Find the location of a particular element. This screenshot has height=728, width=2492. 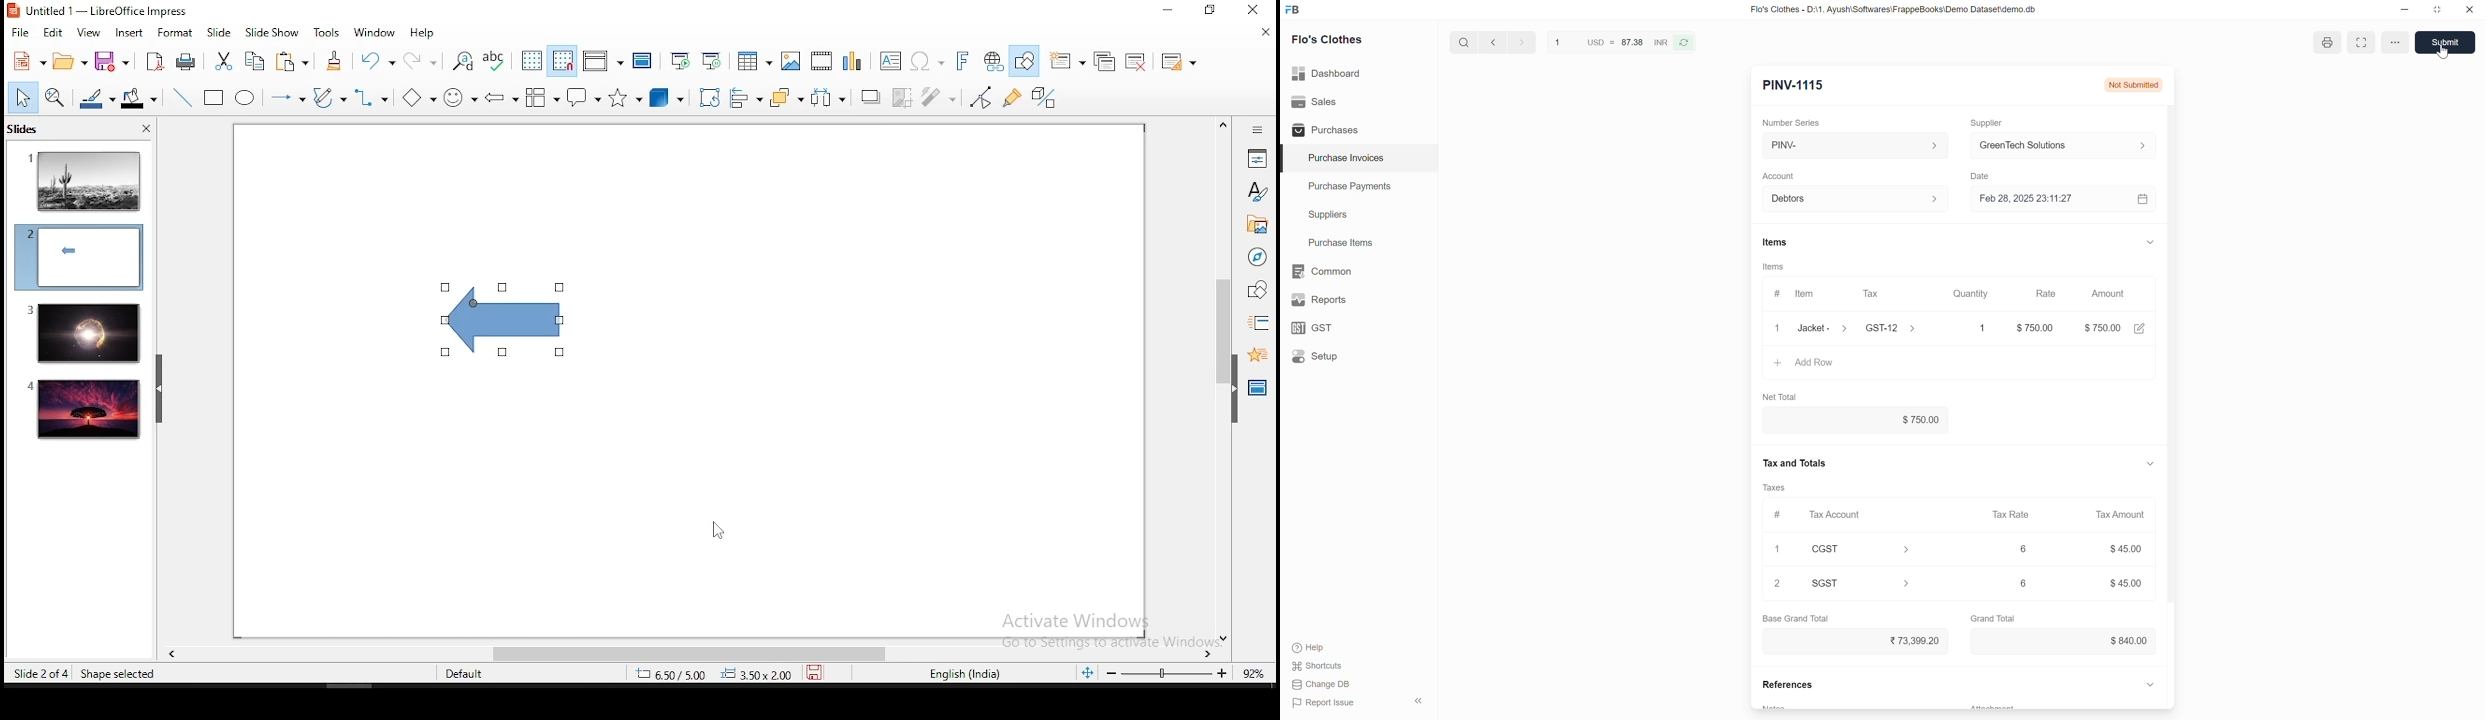

new is located at coordinates (25, 62).